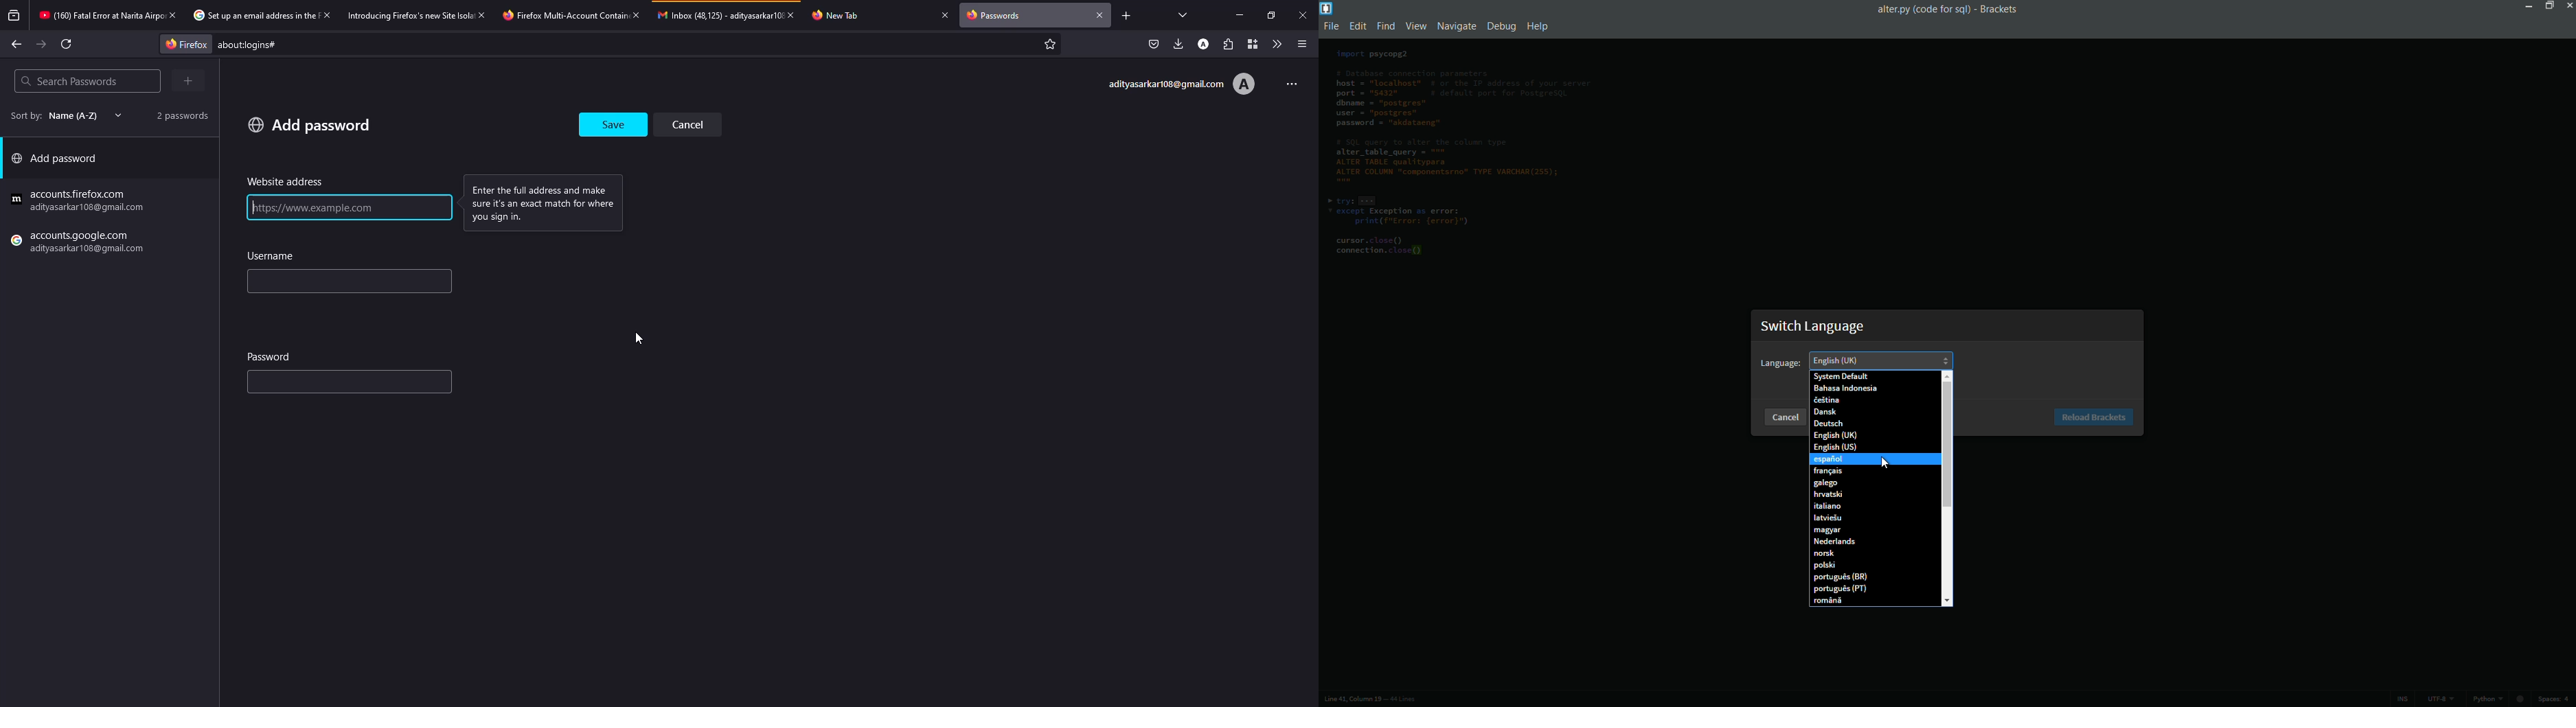  I want to click on extensions, so click(1227, 44).